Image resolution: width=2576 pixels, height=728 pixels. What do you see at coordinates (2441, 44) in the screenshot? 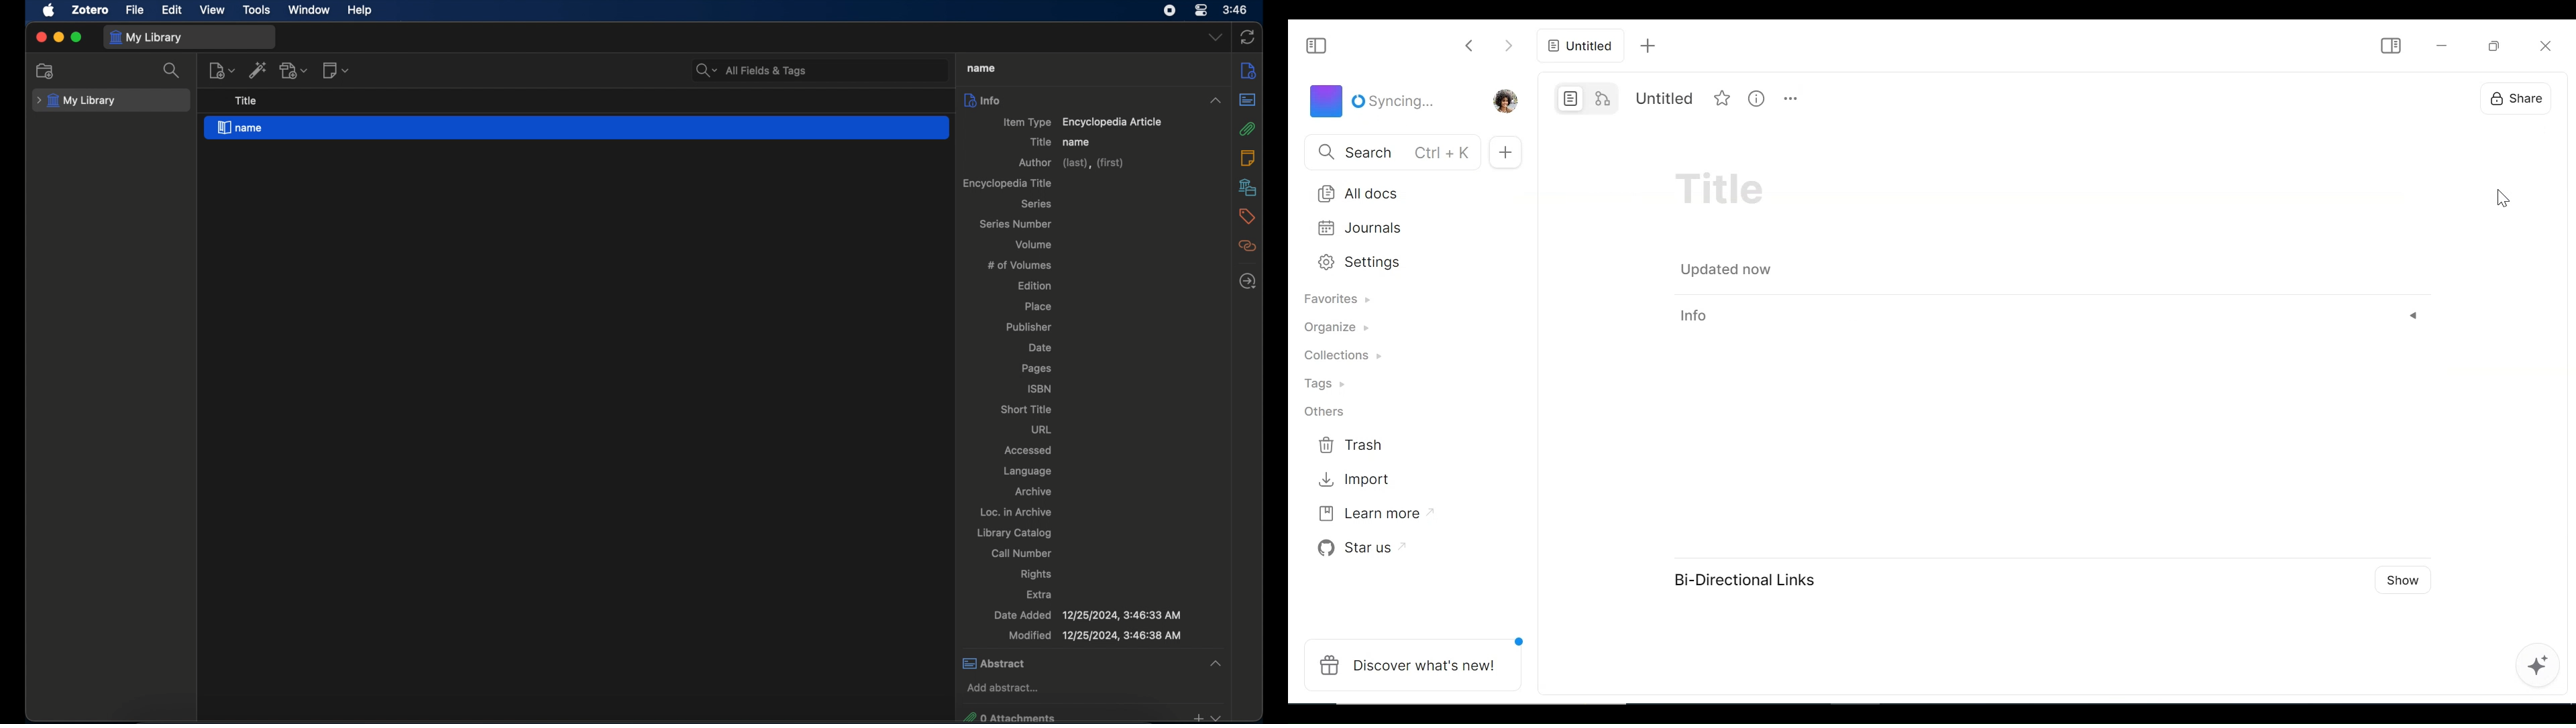
I see `minimize` at bounding box center [2441, 44].